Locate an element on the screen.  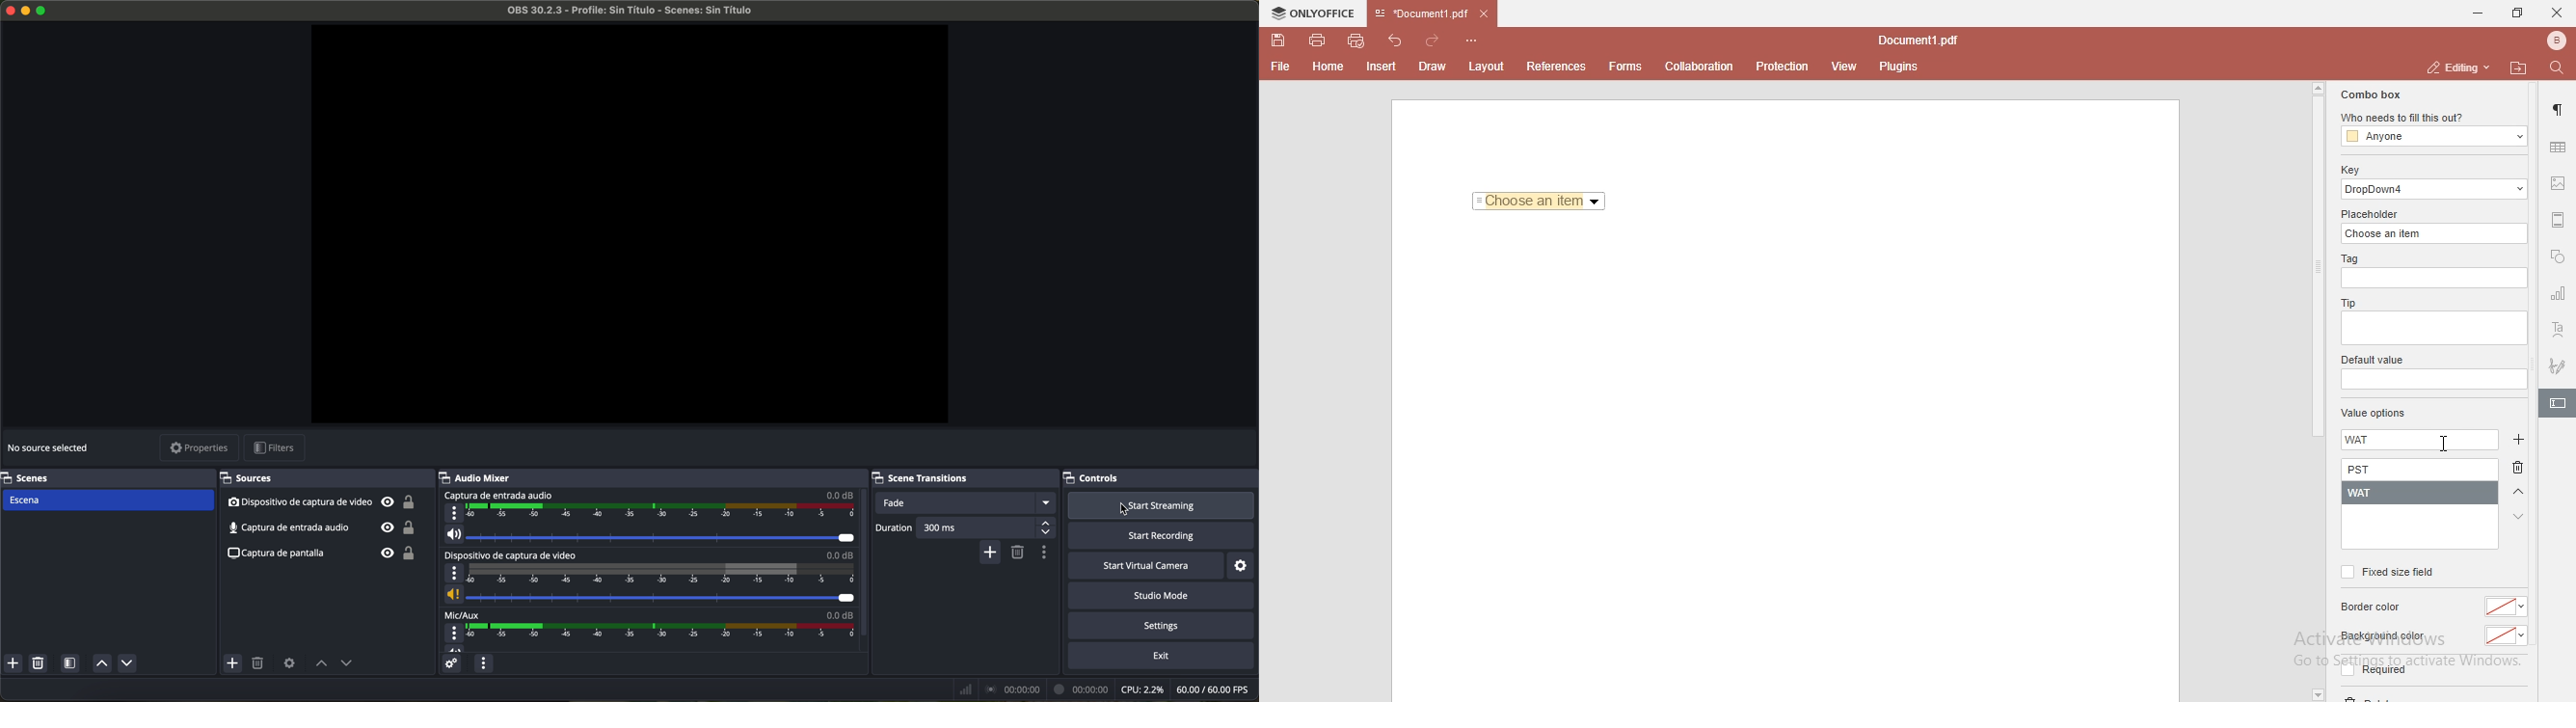
exit is located at coordinates (1164, 657).